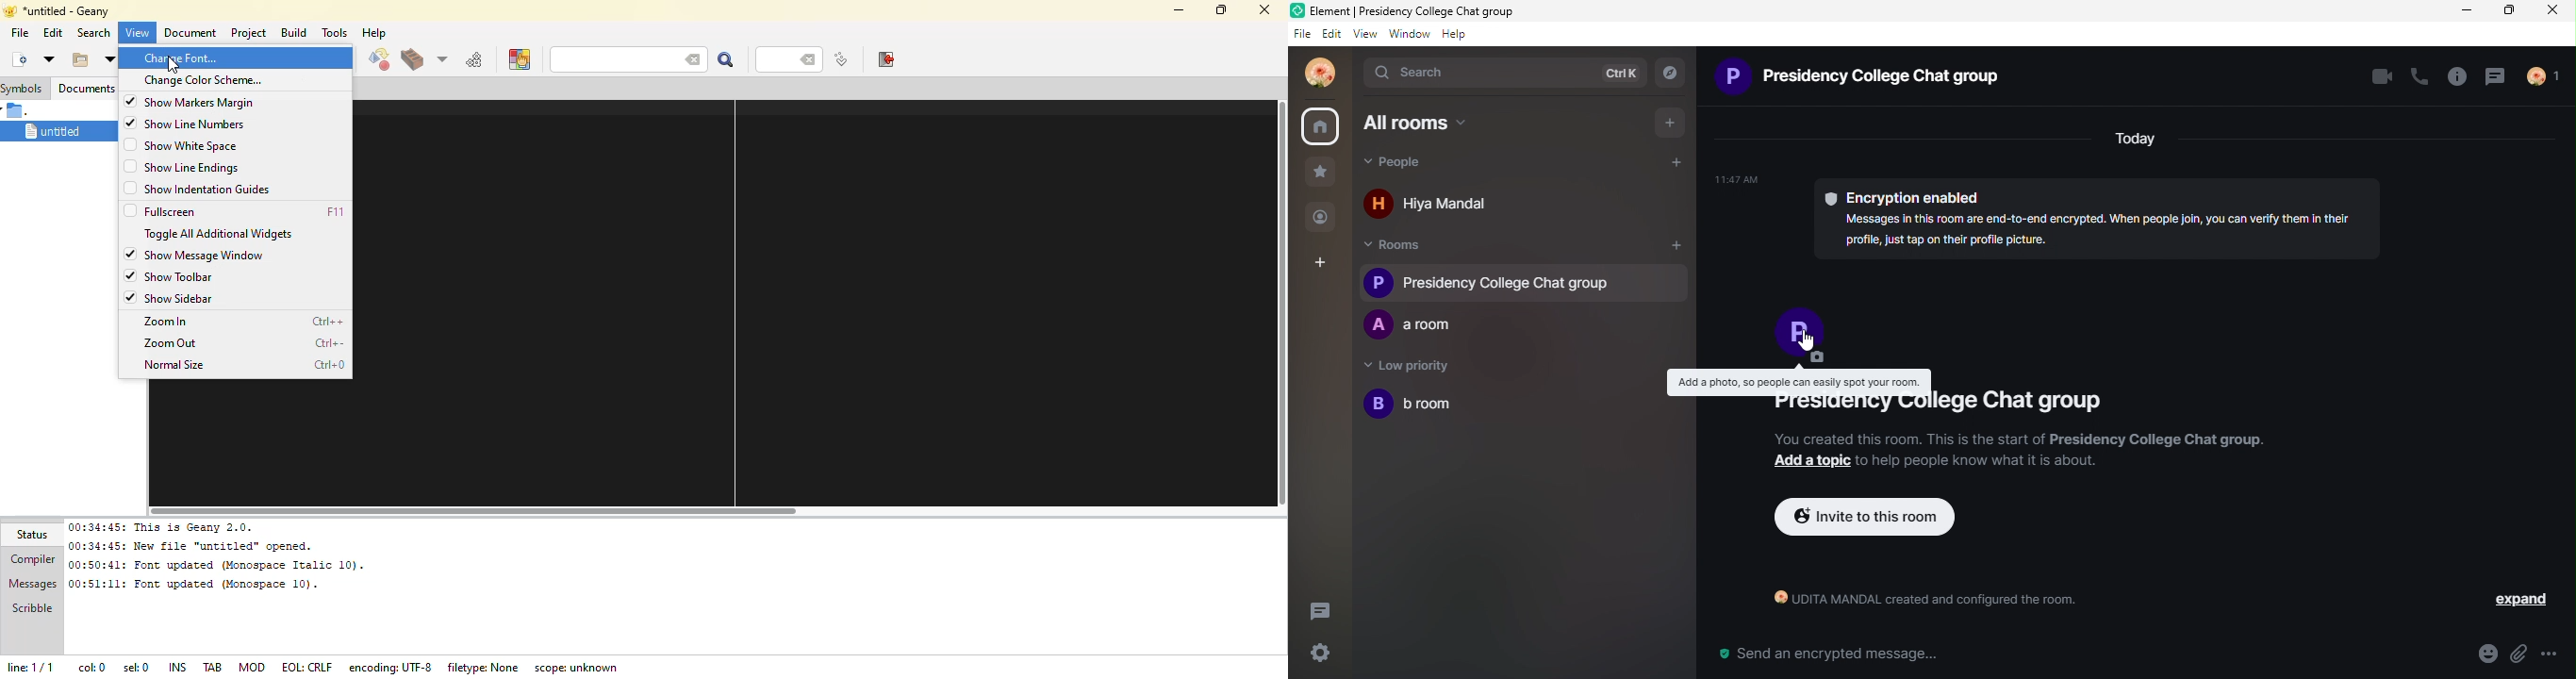 This screenshot has height=700, width=2576. I want to click on low priority, so click(1413, 368).